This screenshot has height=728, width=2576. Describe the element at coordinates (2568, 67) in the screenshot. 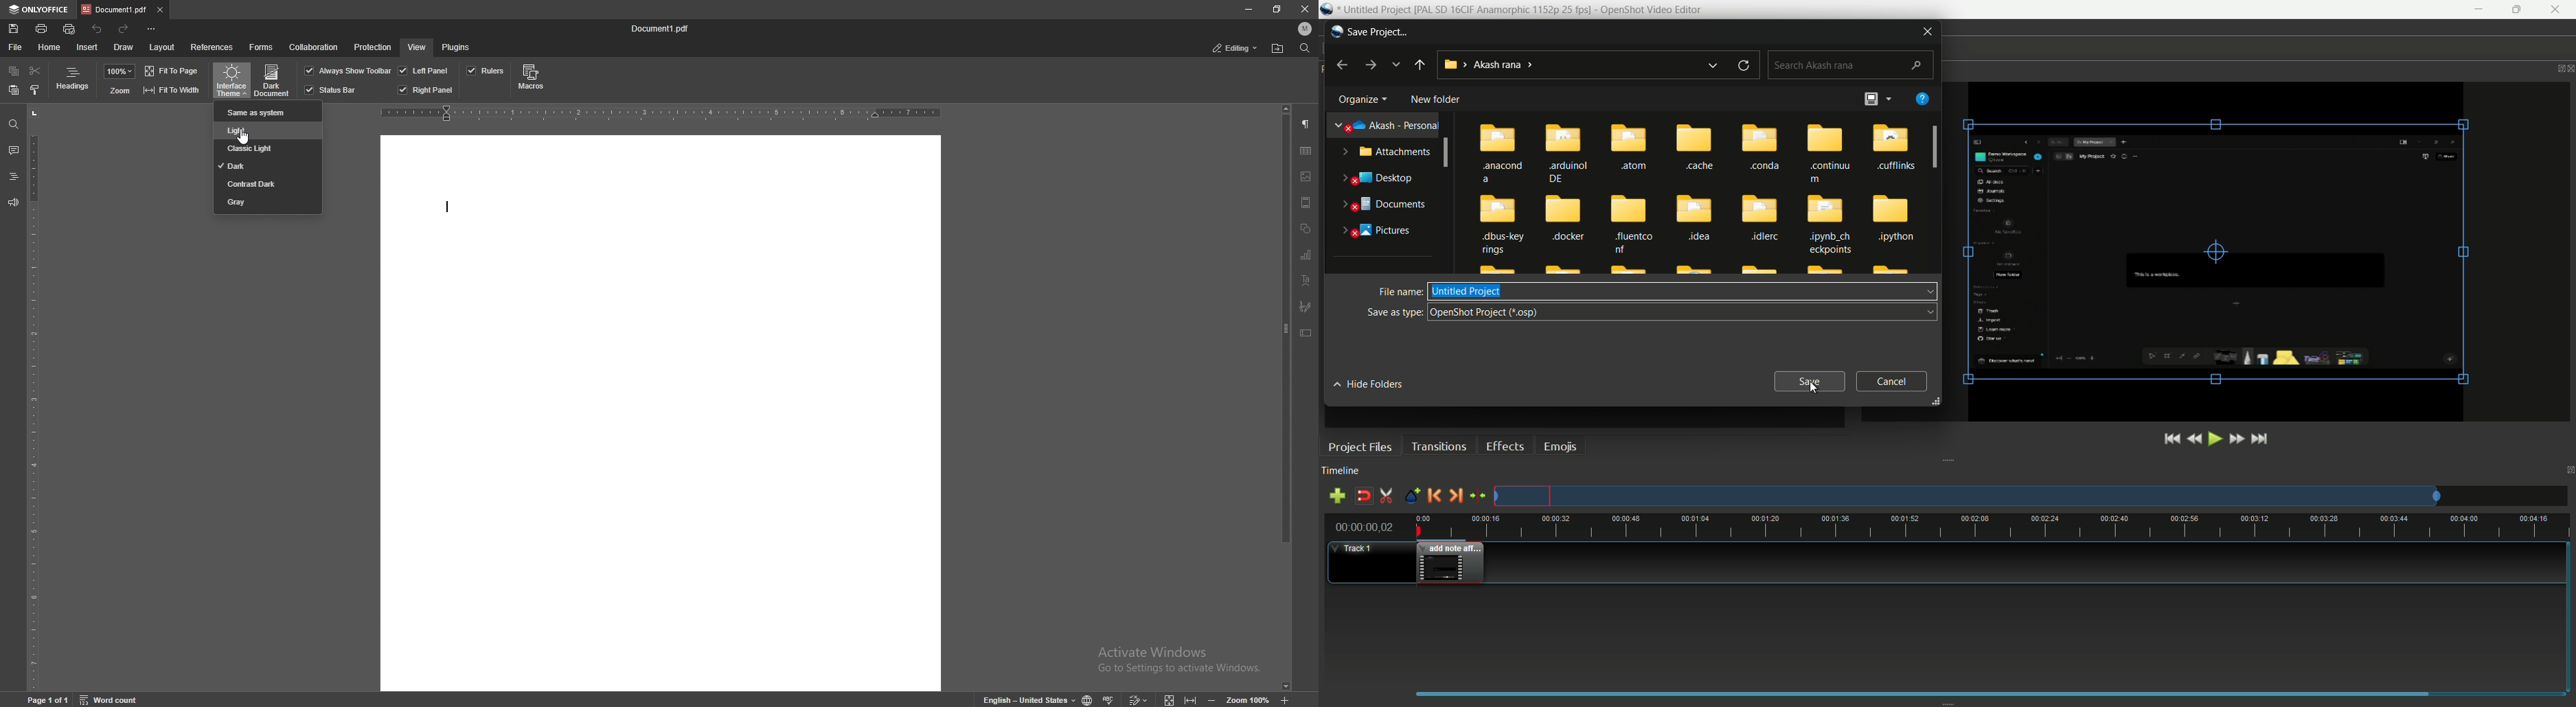

I see `close video preview` at that location.